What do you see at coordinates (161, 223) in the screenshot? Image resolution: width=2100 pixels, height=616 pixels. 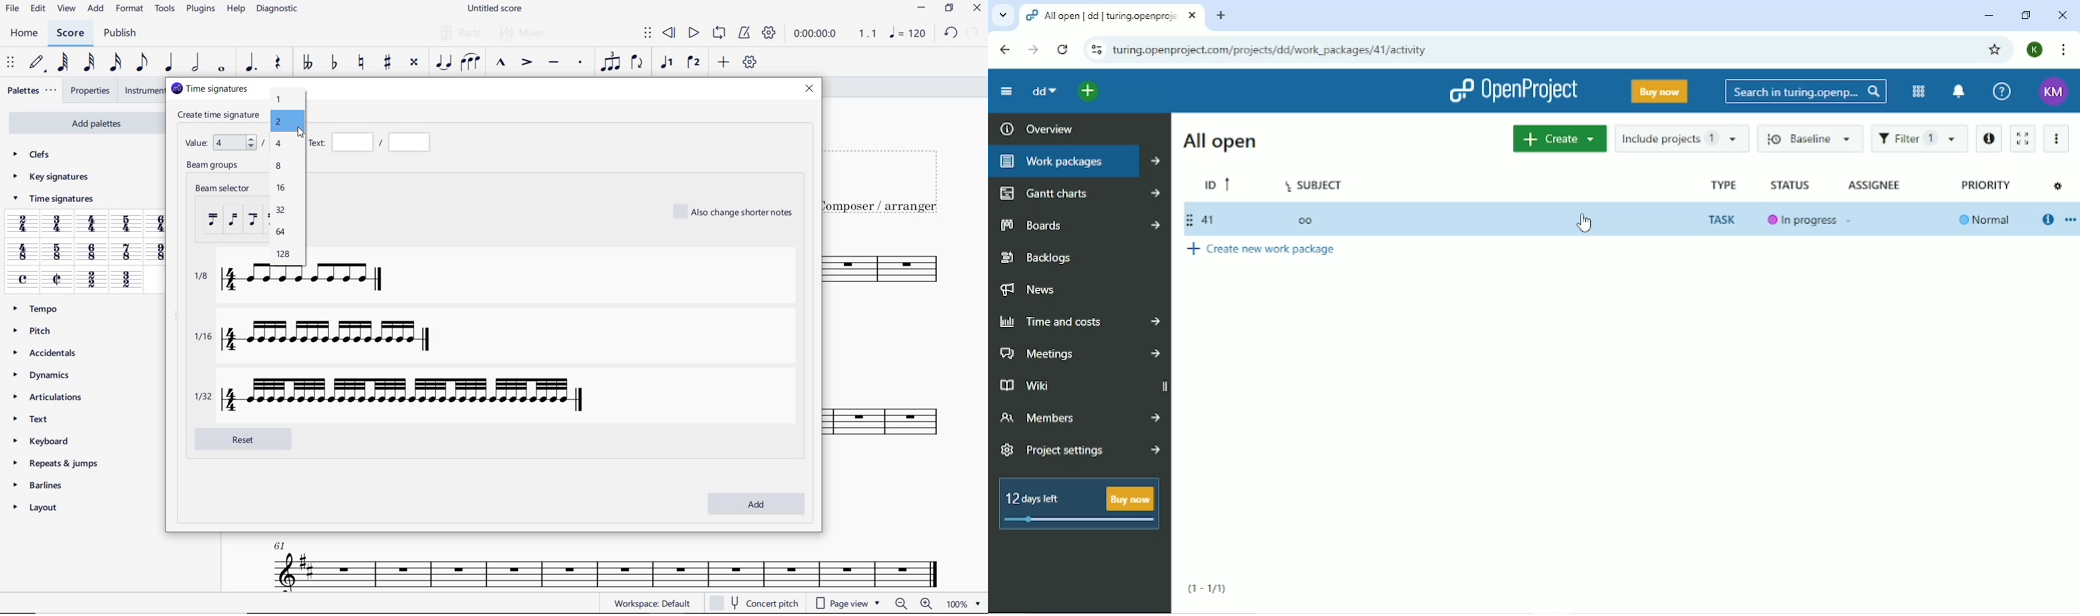 I see `6/4` at bounding box center [161, 223].